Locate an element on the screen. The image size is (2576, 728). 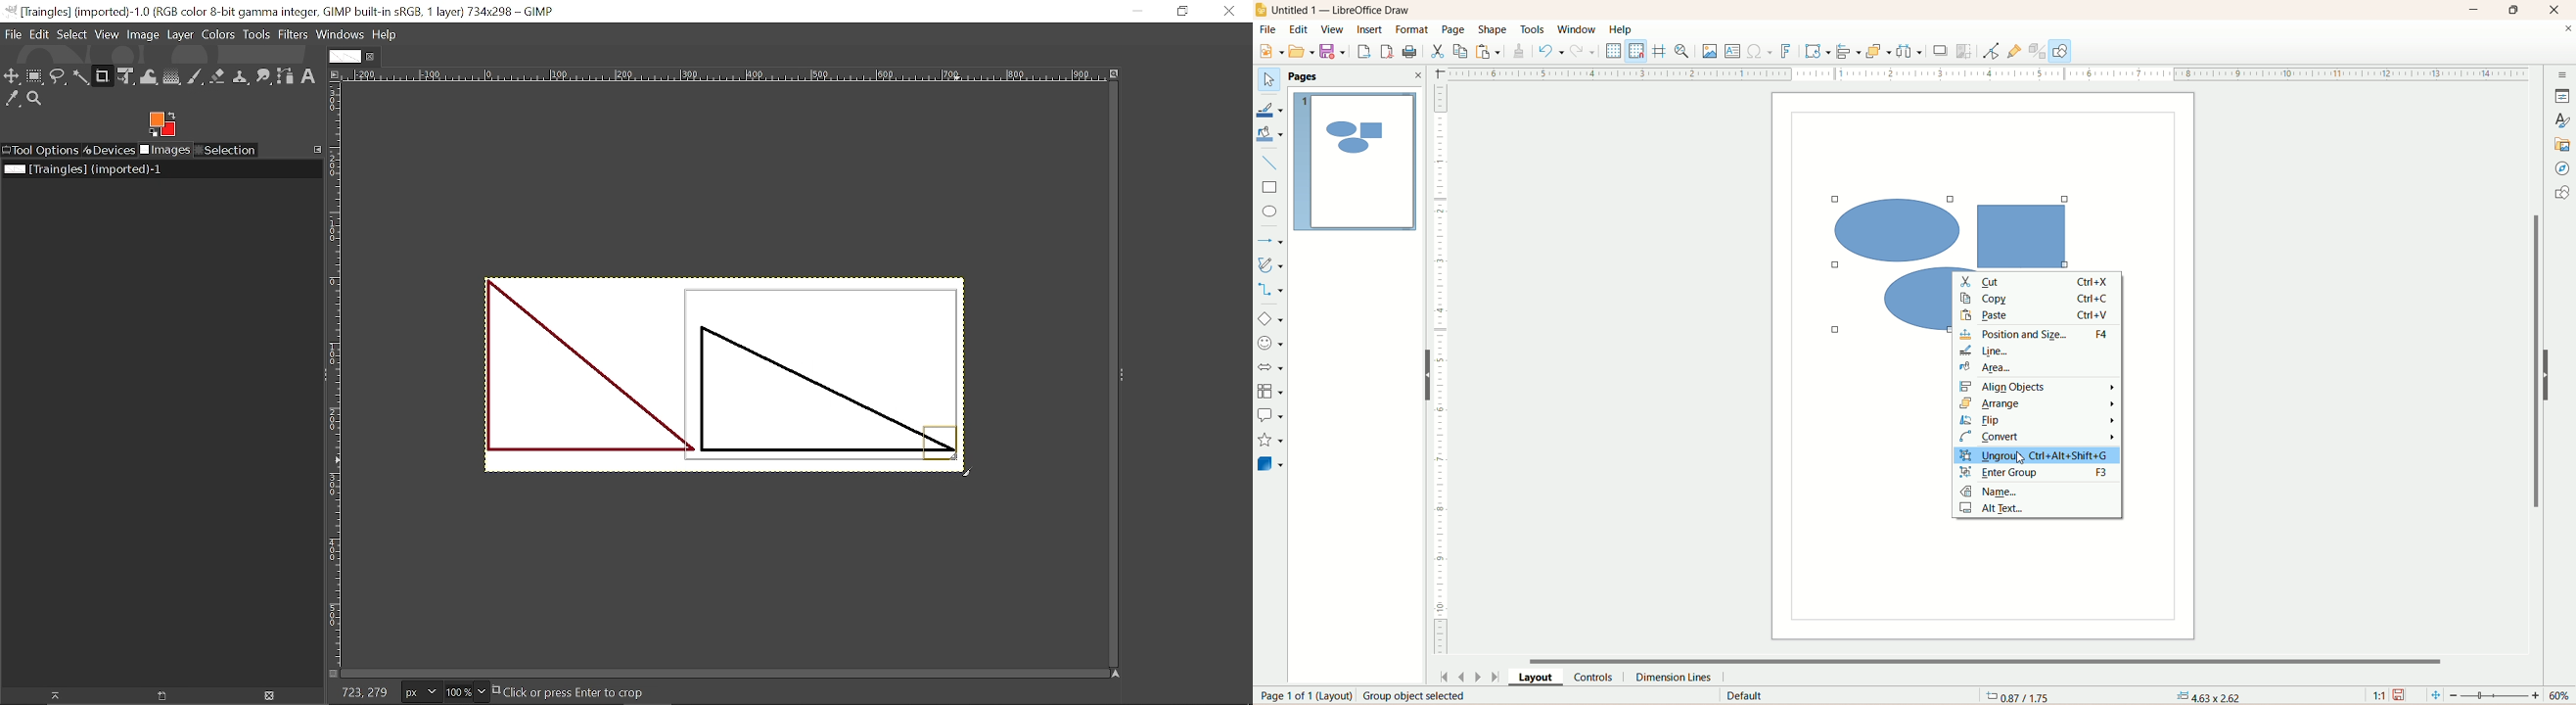
vertical scroll bar is located at coordinates (2536, 381).